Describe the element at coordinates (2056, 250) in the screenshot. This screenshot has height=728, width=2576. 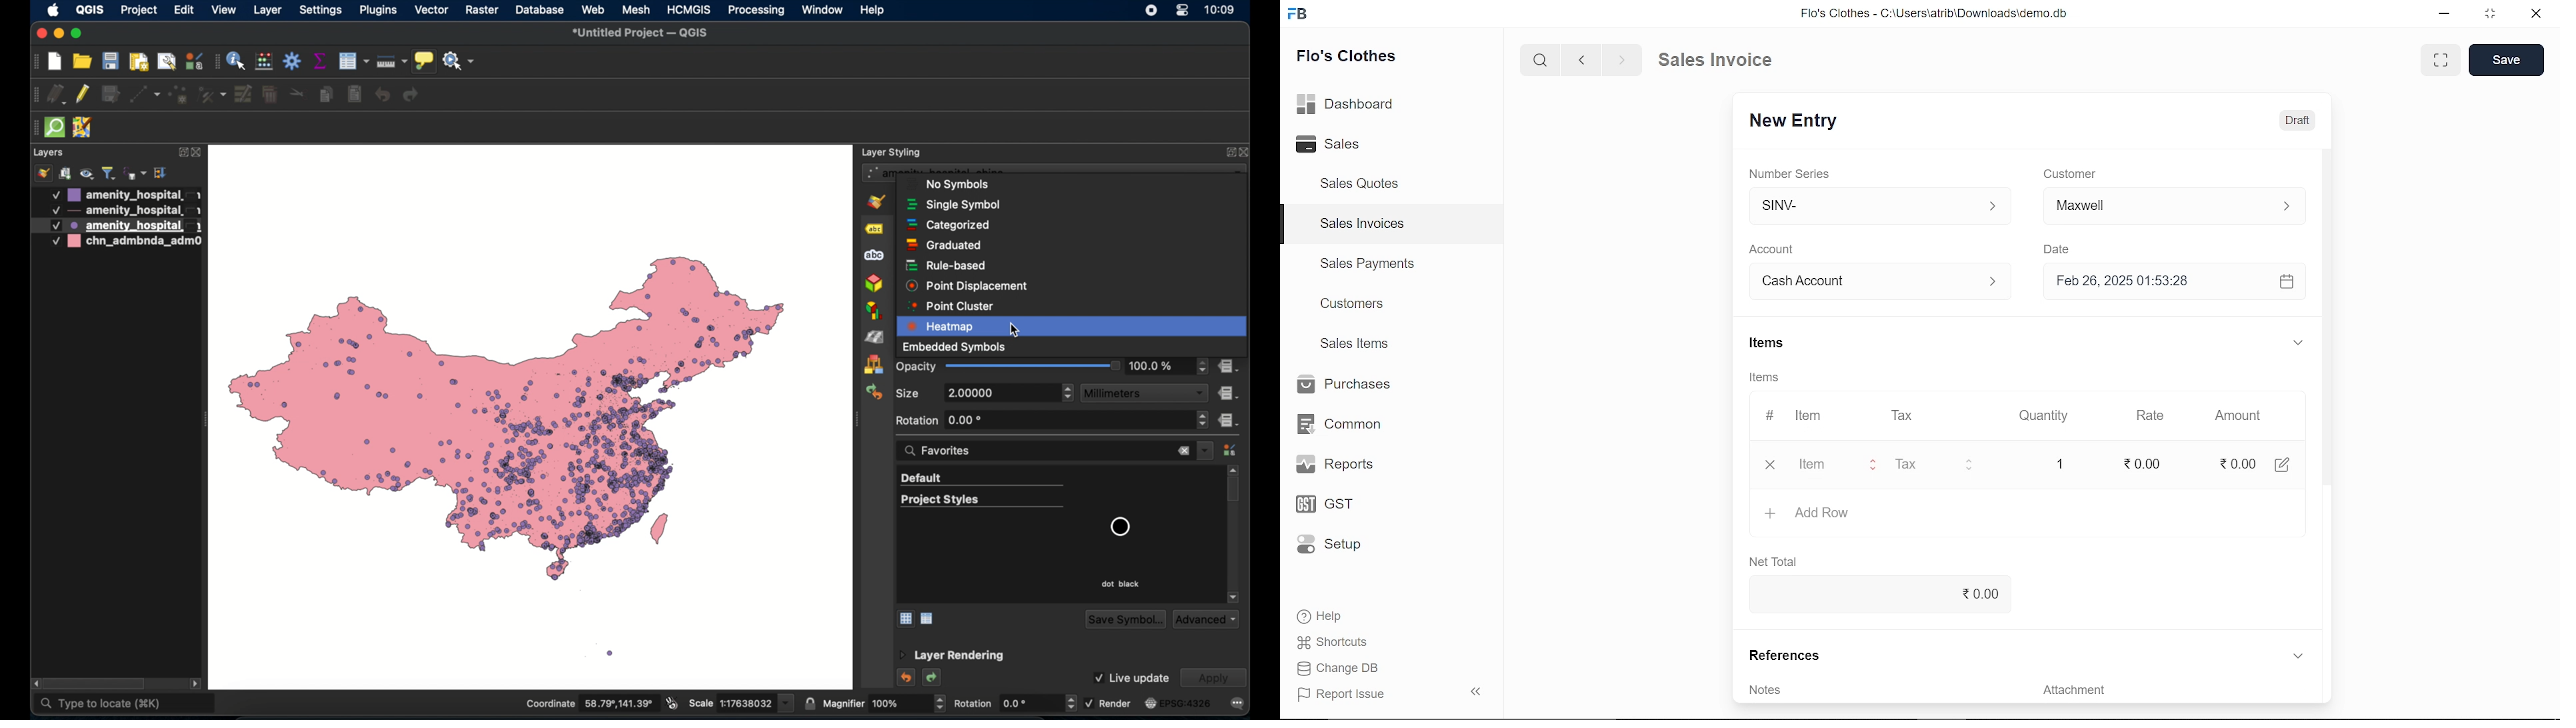
I see `Date` at that location.